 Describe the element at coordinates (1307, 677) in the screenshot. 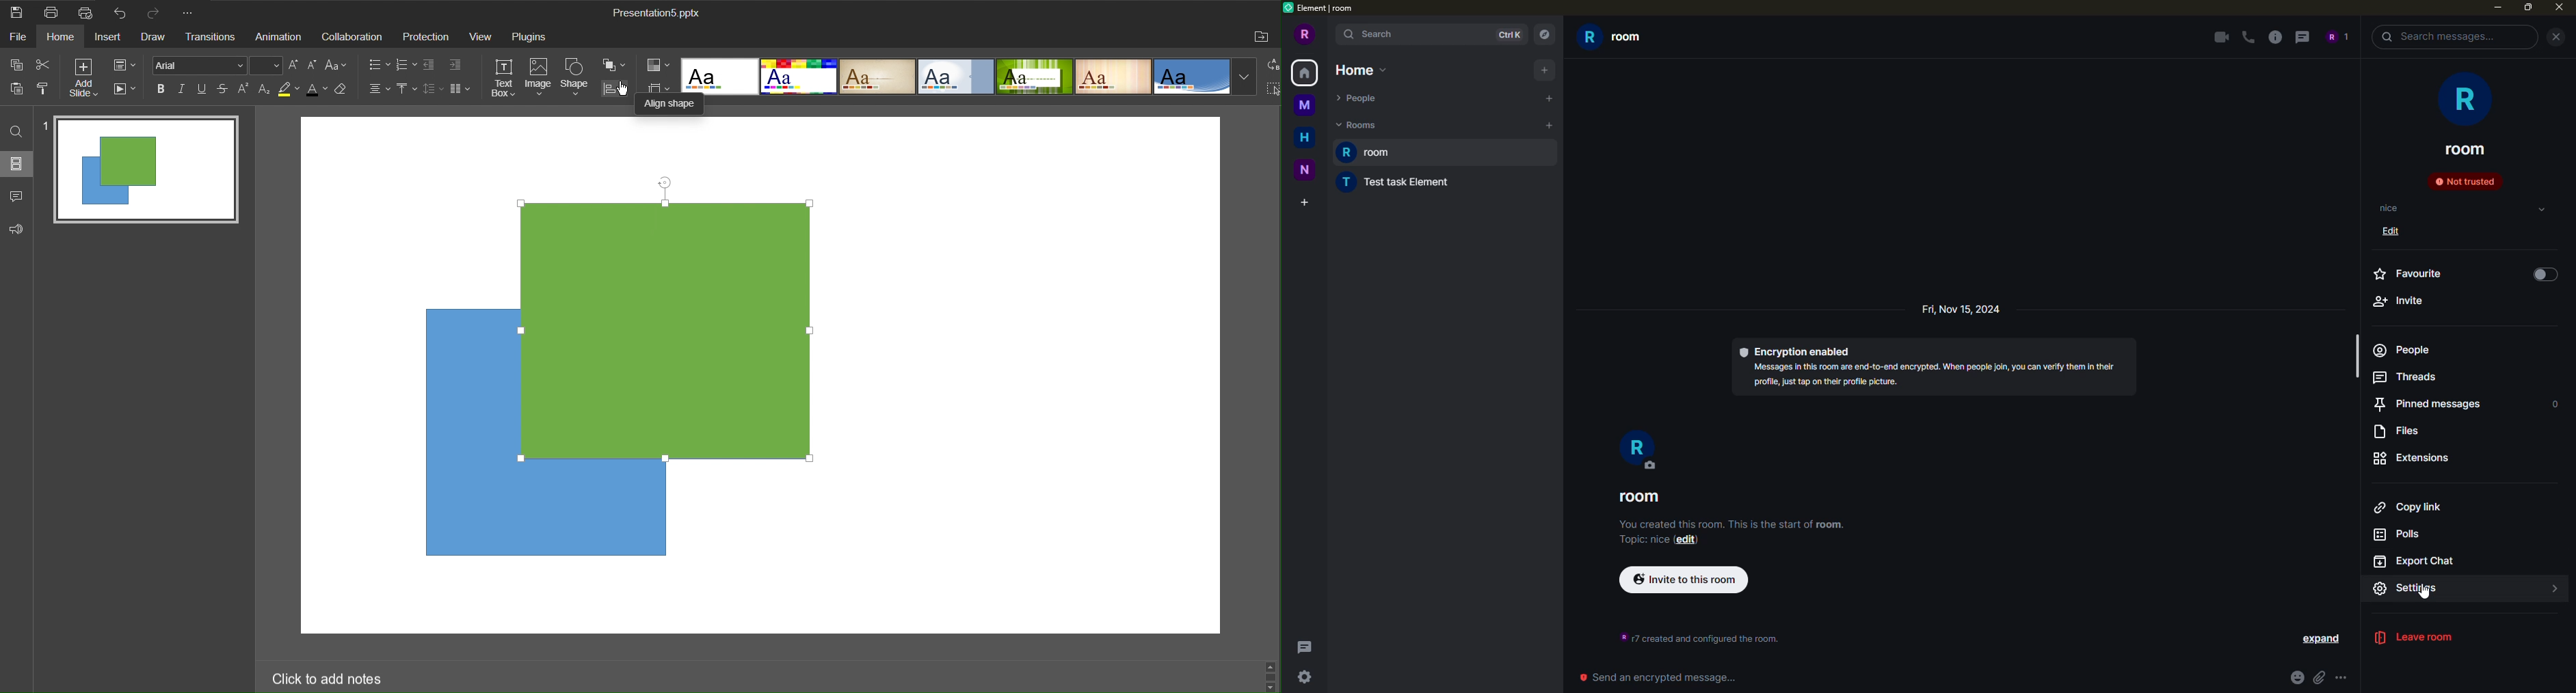

I see `settings` at that location.